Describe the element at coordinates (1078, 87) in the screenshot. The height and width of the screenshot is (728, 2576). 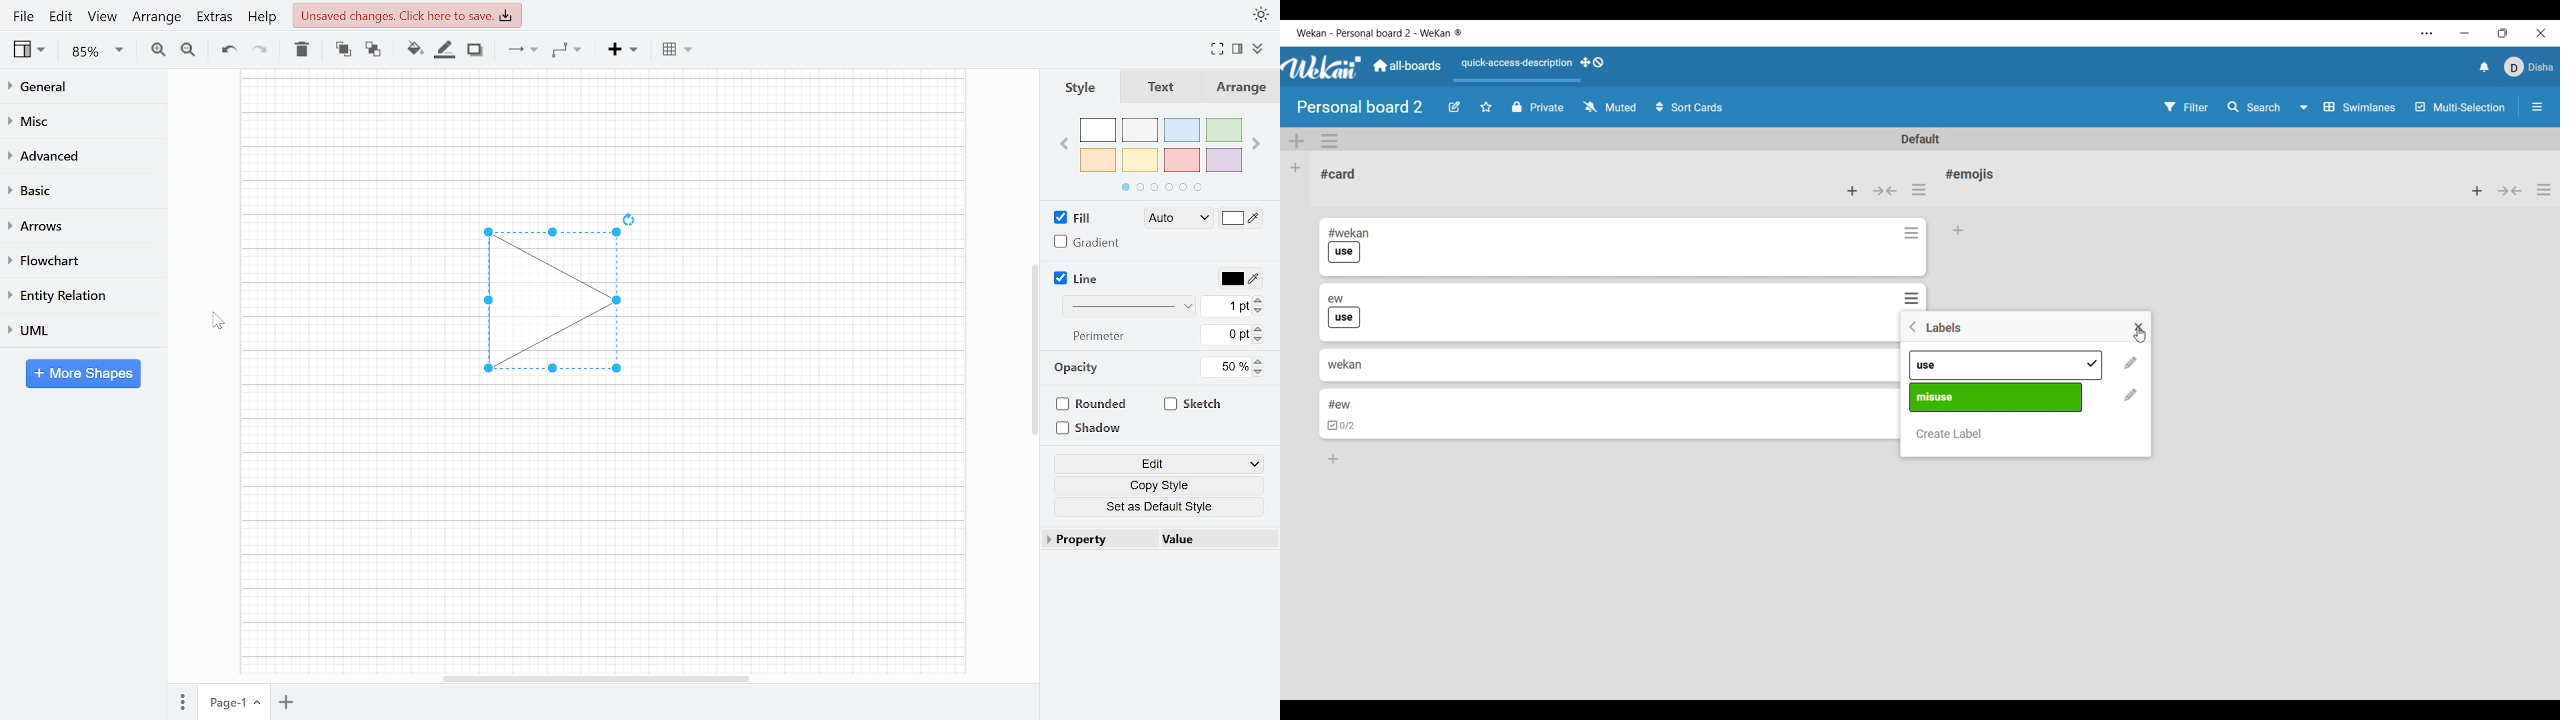
I see `Style` at that location.